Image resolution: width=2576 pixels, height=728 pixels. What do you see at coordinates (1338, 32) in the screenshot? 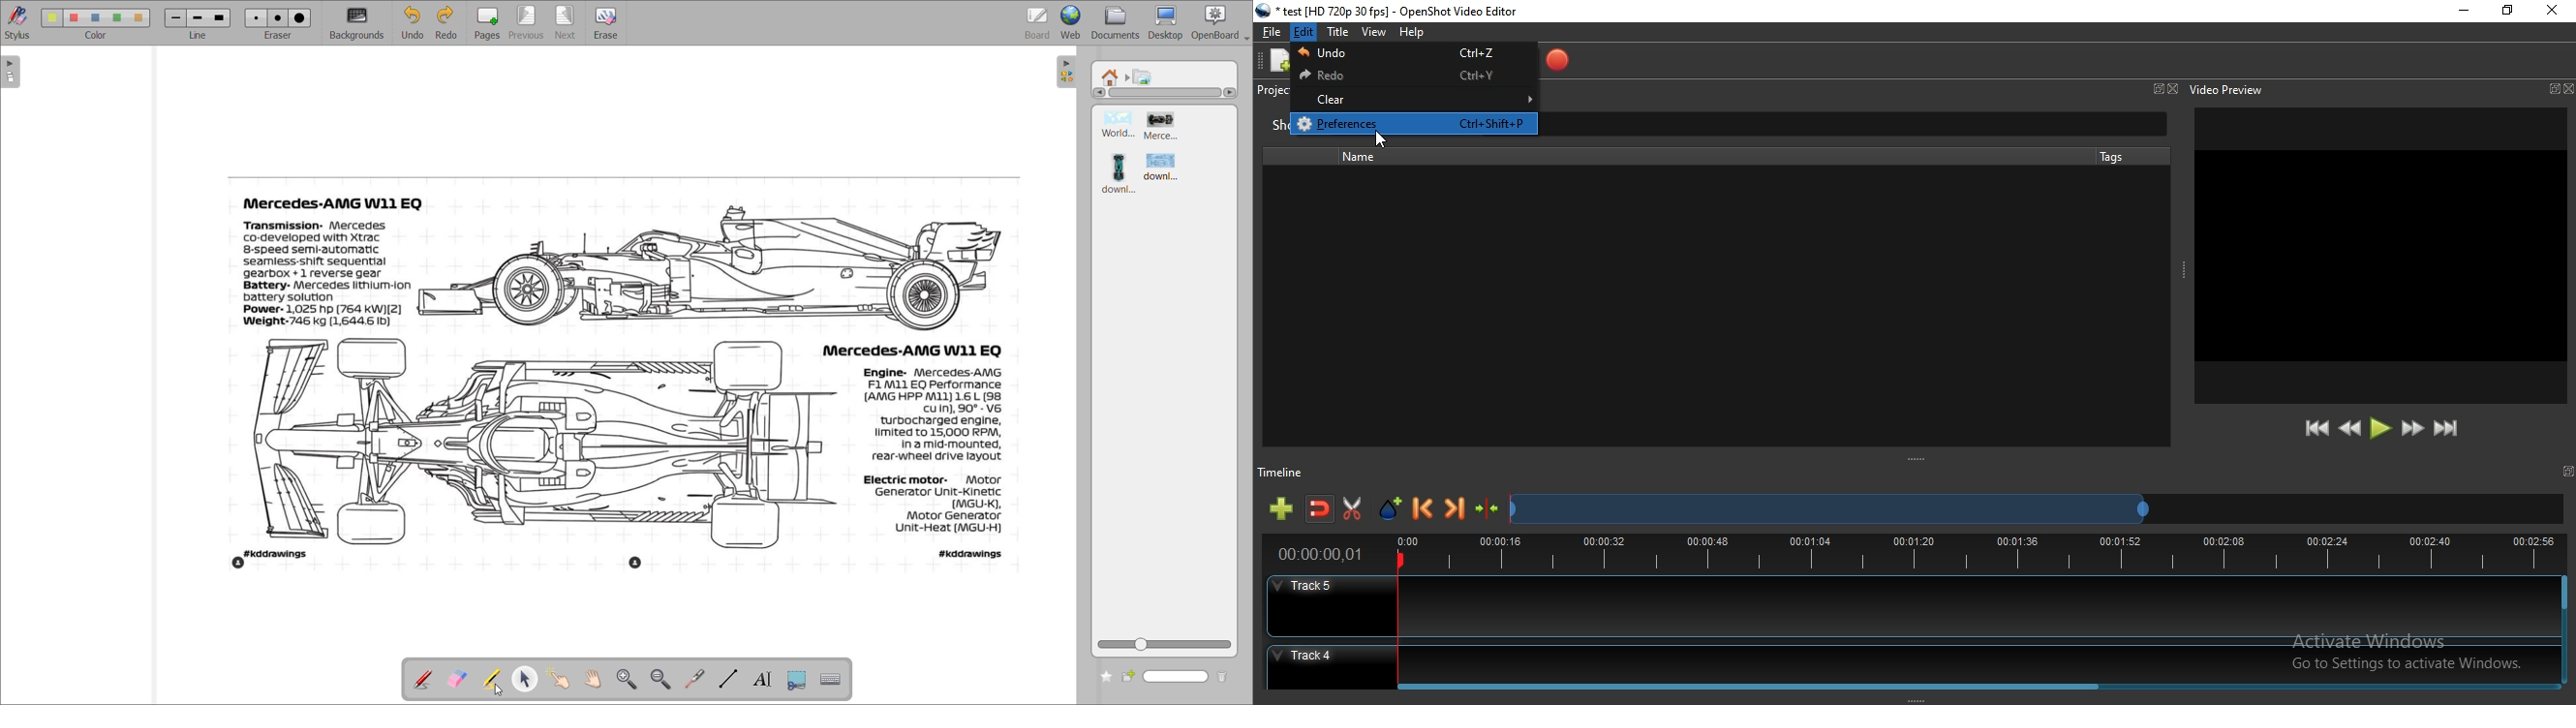
I see `Title` at bounding box center [1338, 32].